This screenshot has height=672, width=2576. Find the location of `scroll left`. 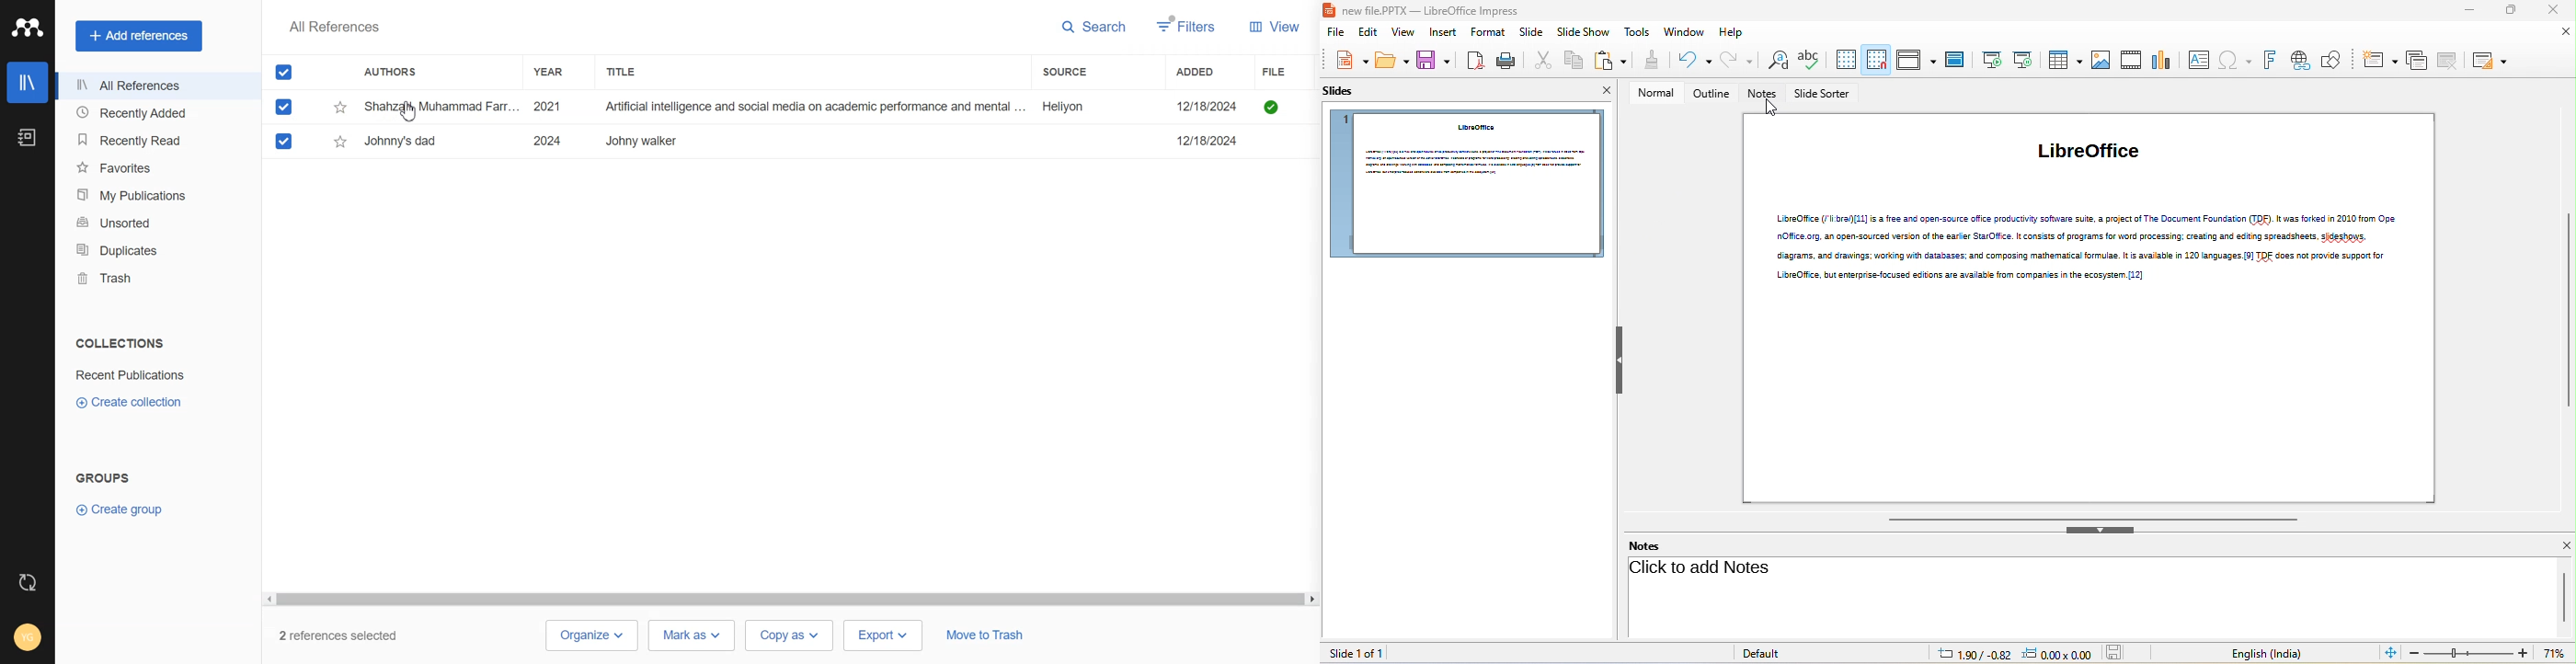

scroll left is located at coordinates (268, 599).